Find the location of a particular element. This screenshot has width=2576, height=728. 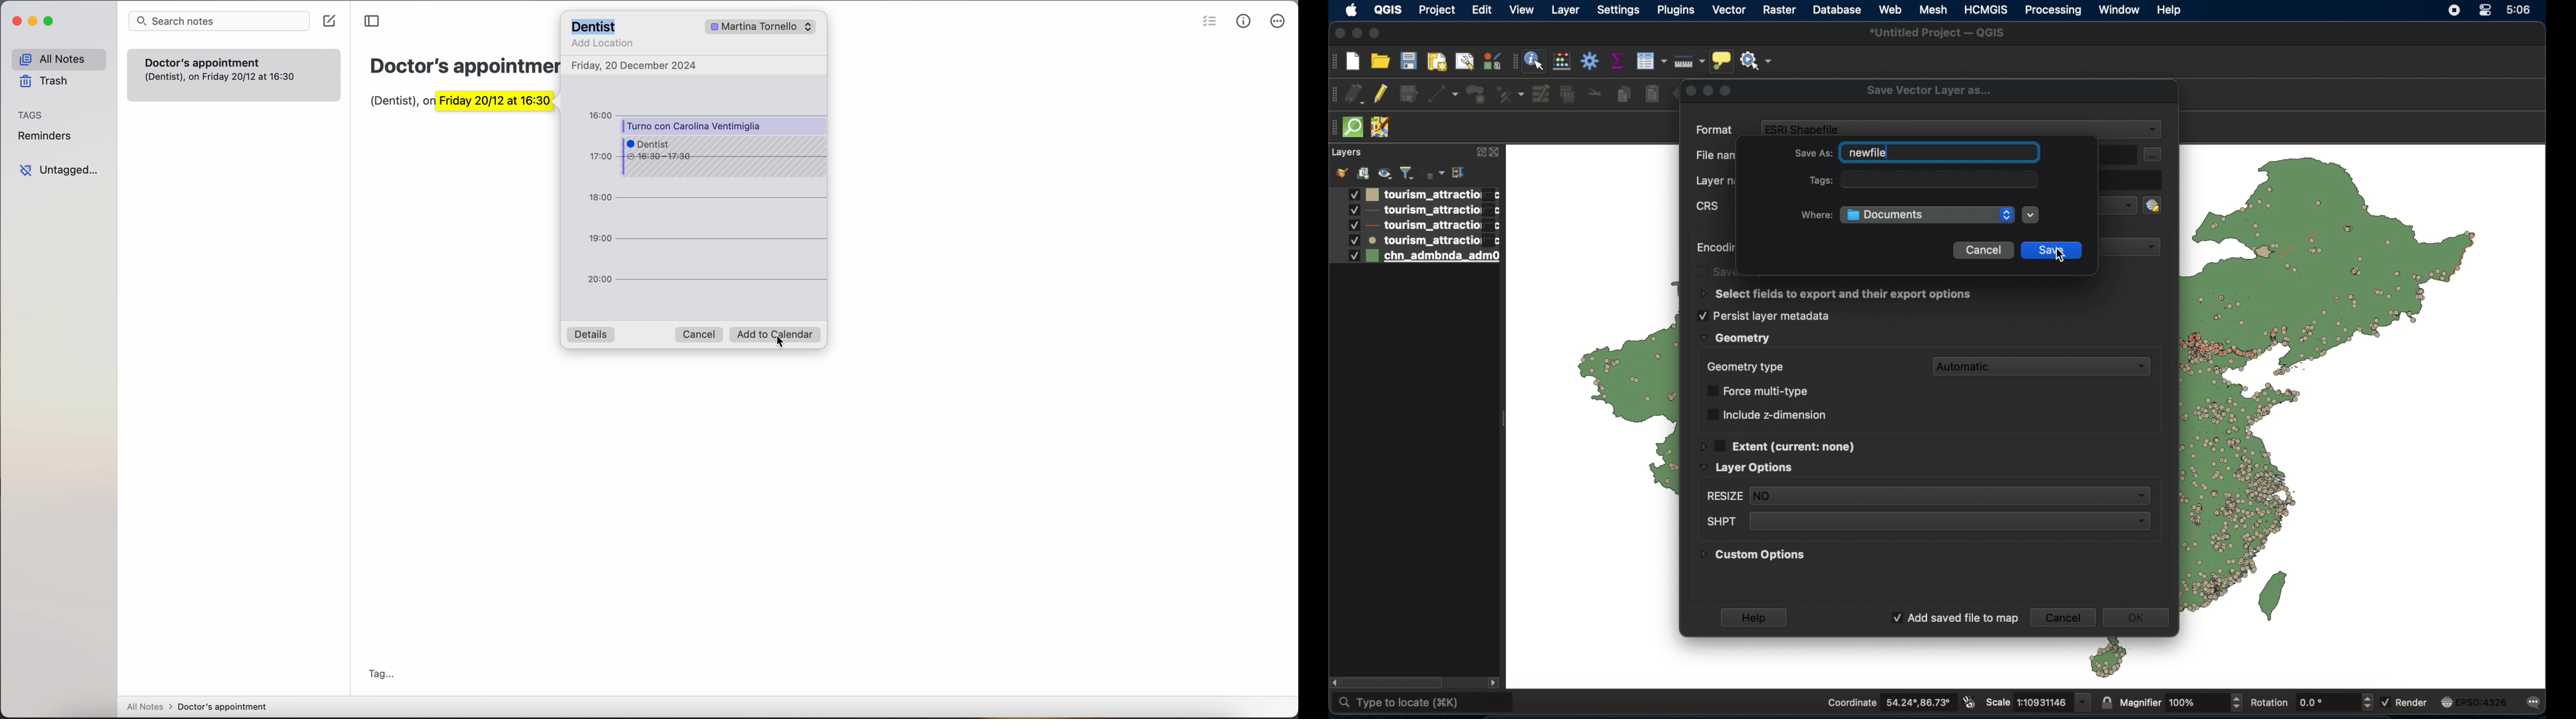

modify attributes is located at coordinates (1541, 94).